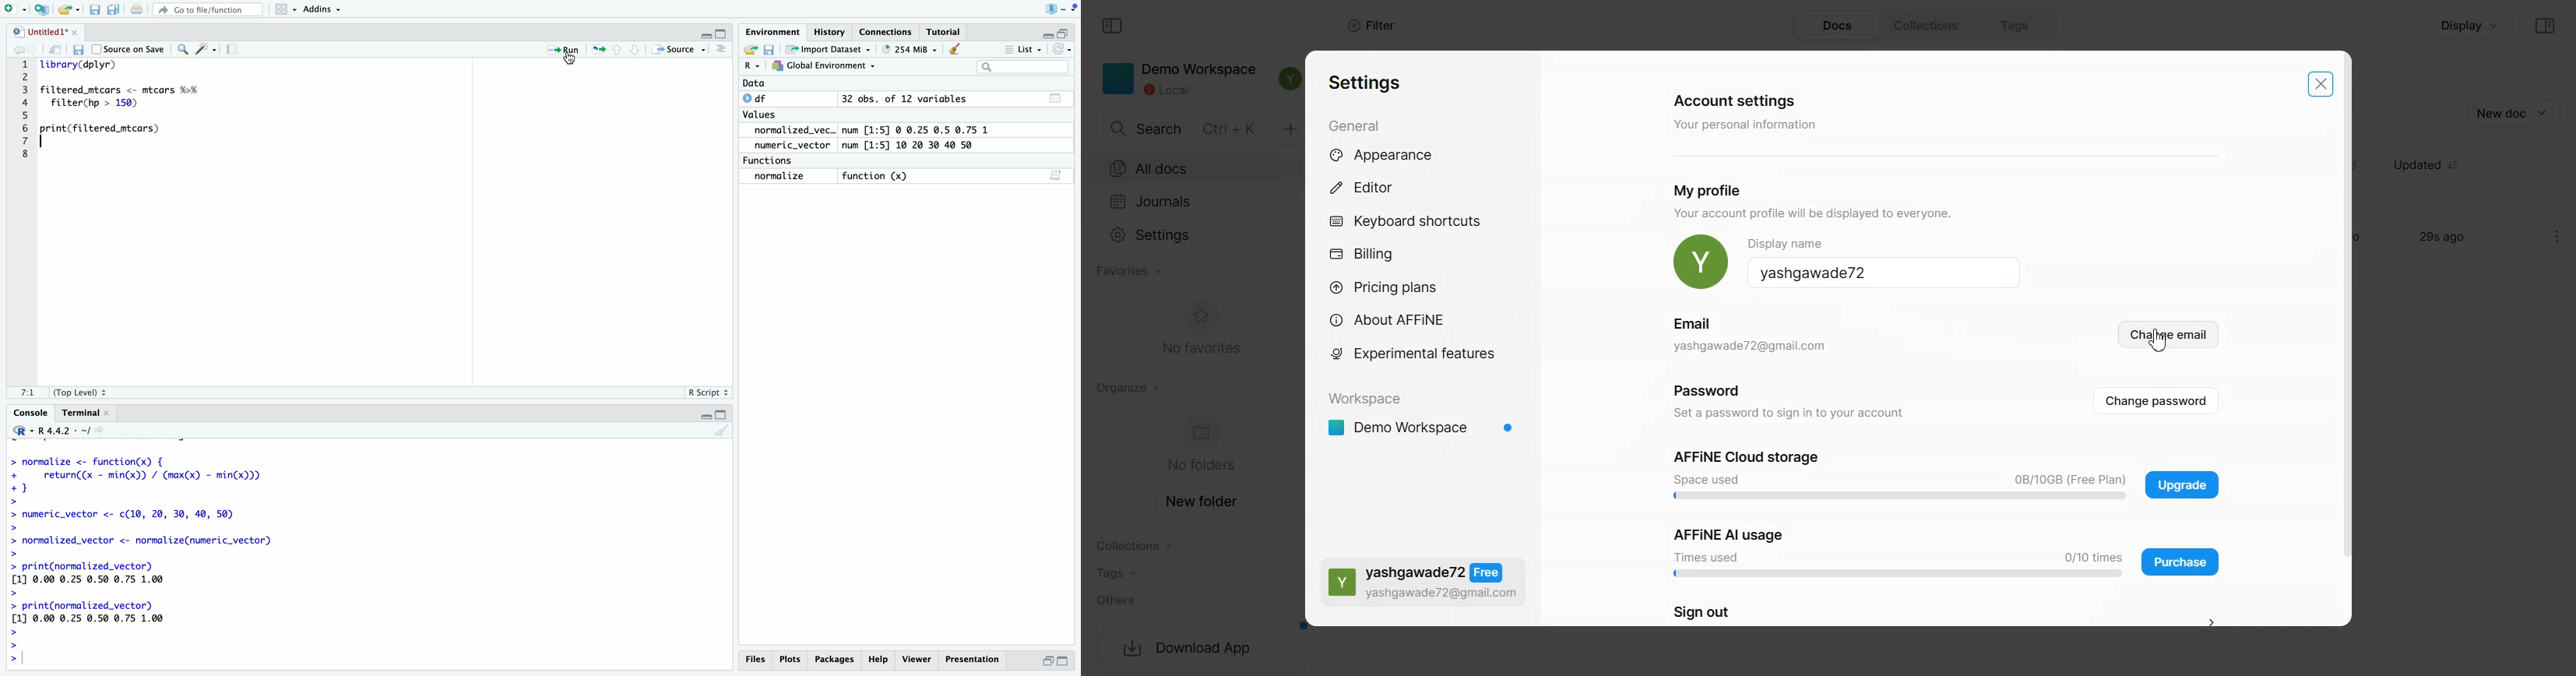  Describe the element at coordinates (181, 51) in the screenshot. I see `find and replace` at that location.